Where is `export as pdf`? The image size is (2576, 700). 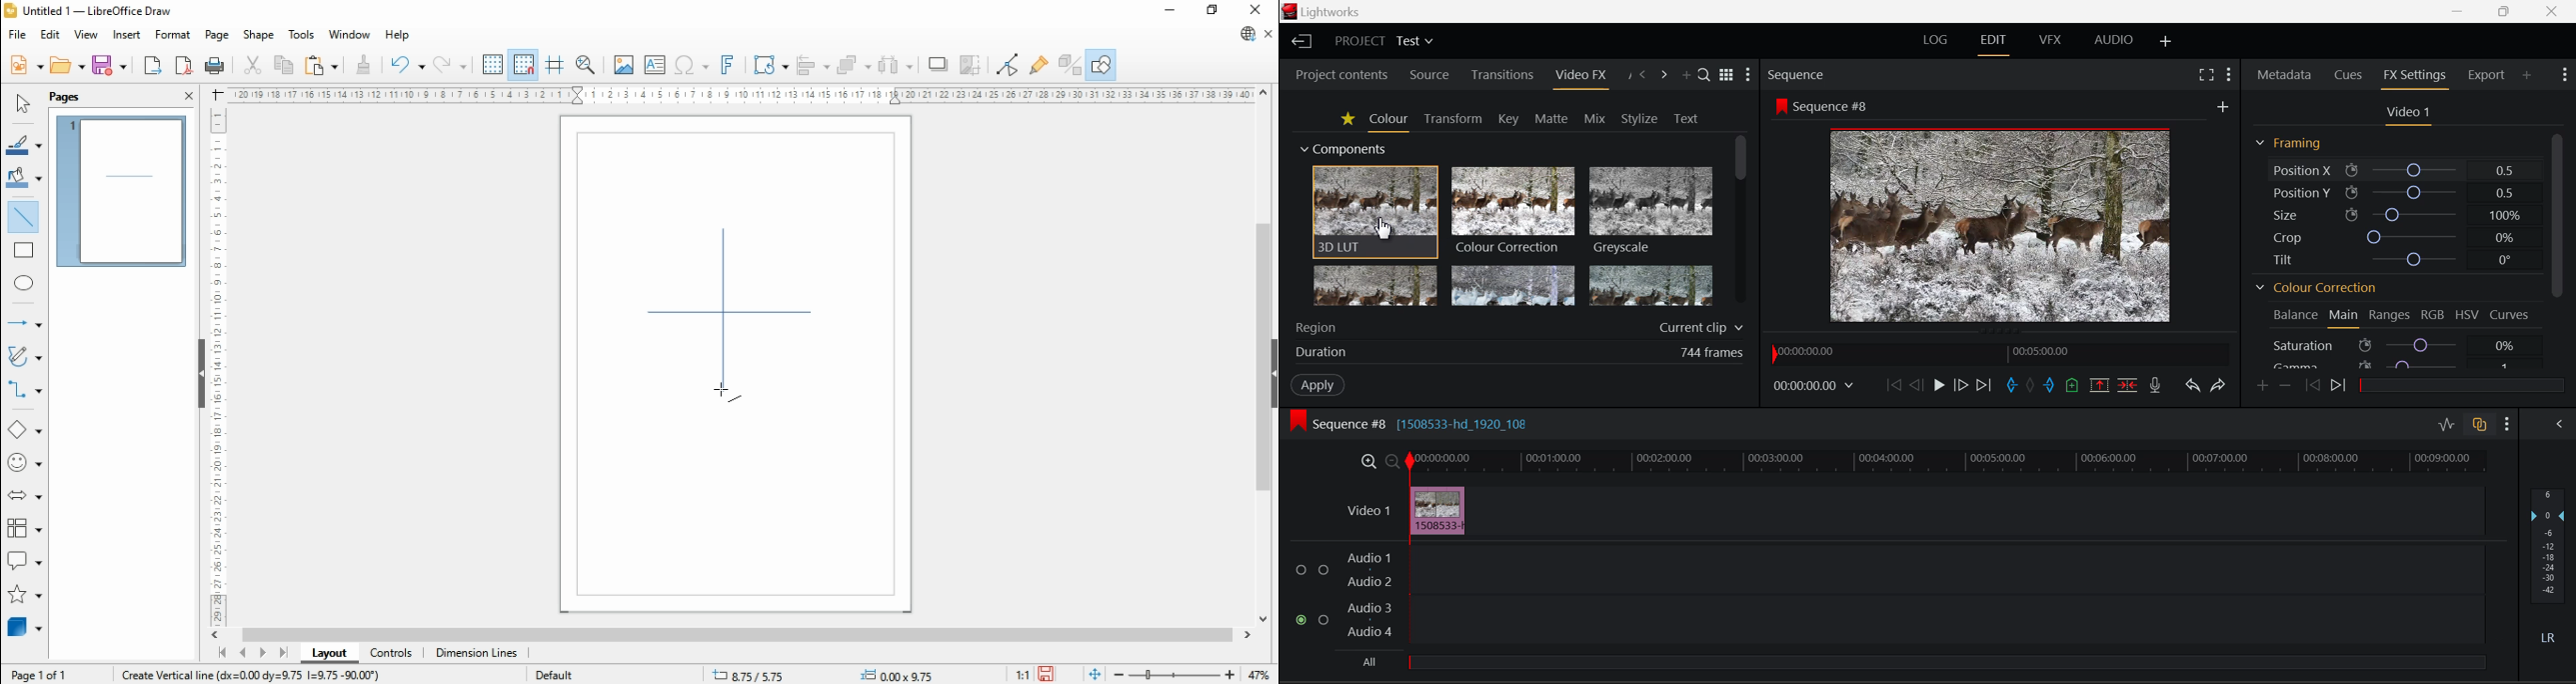
export as pdf is located at coordinates (185, 66).